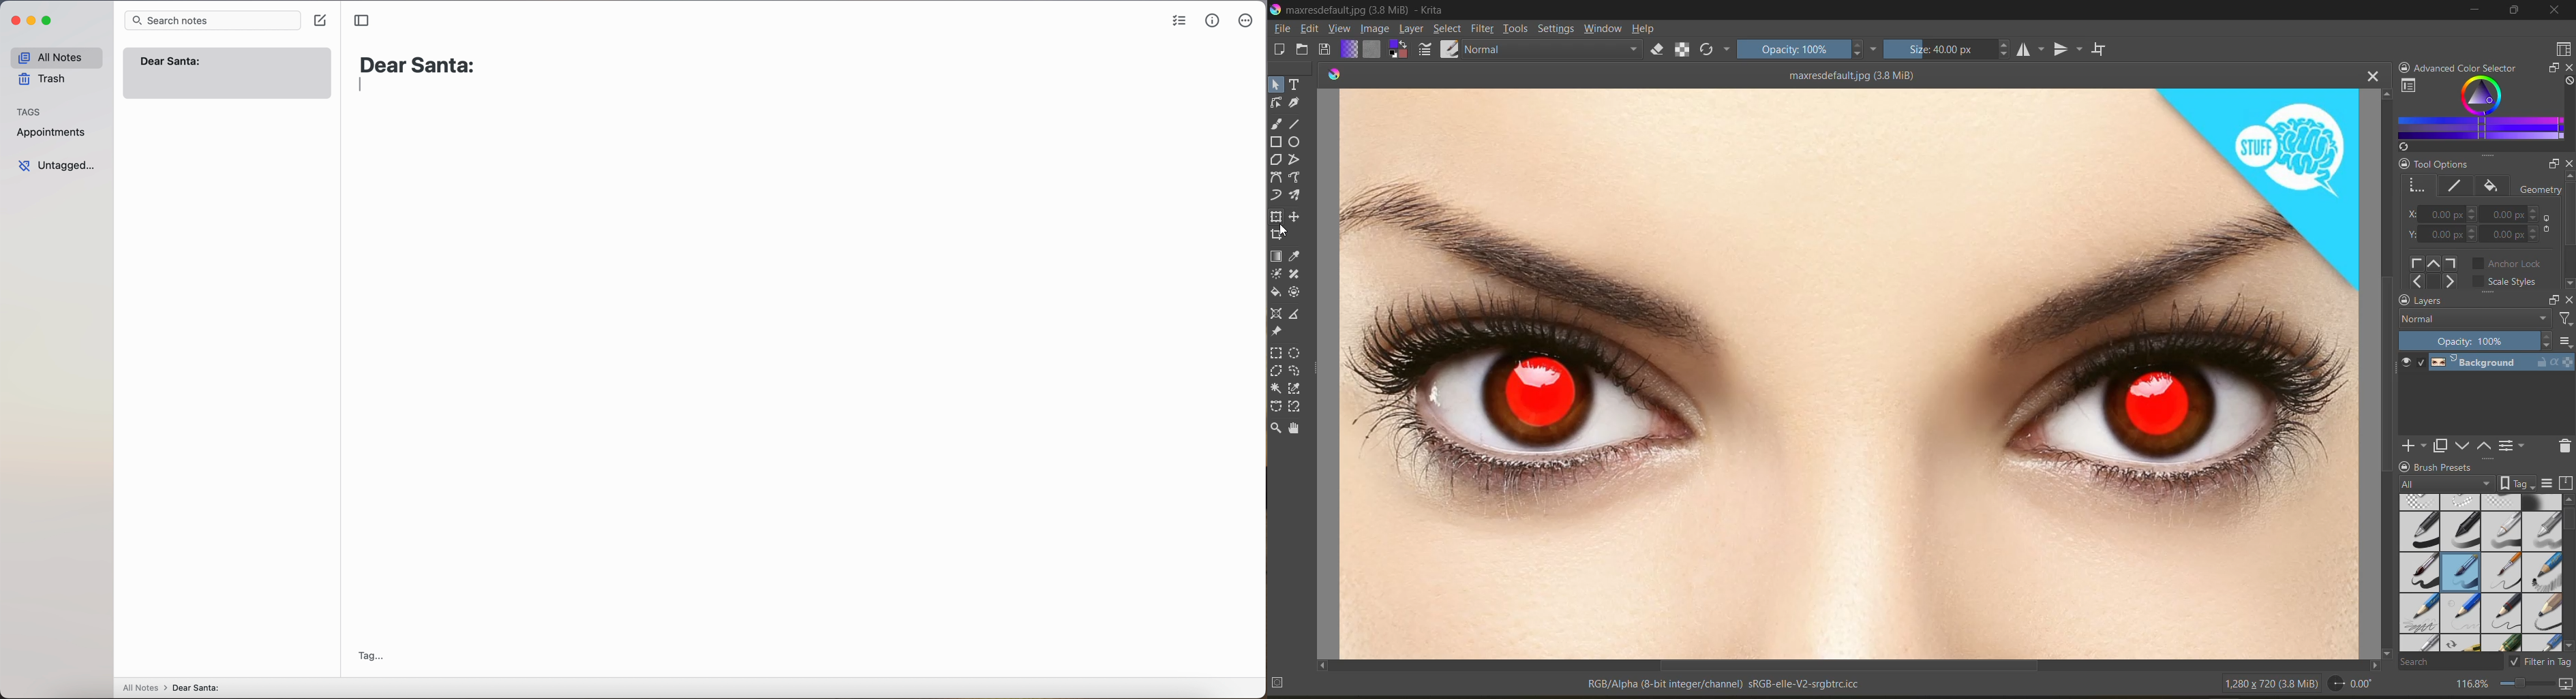 The width and height of the screenshot is (2576, 700). I want to click on anchor lock, so click(2513, 263).